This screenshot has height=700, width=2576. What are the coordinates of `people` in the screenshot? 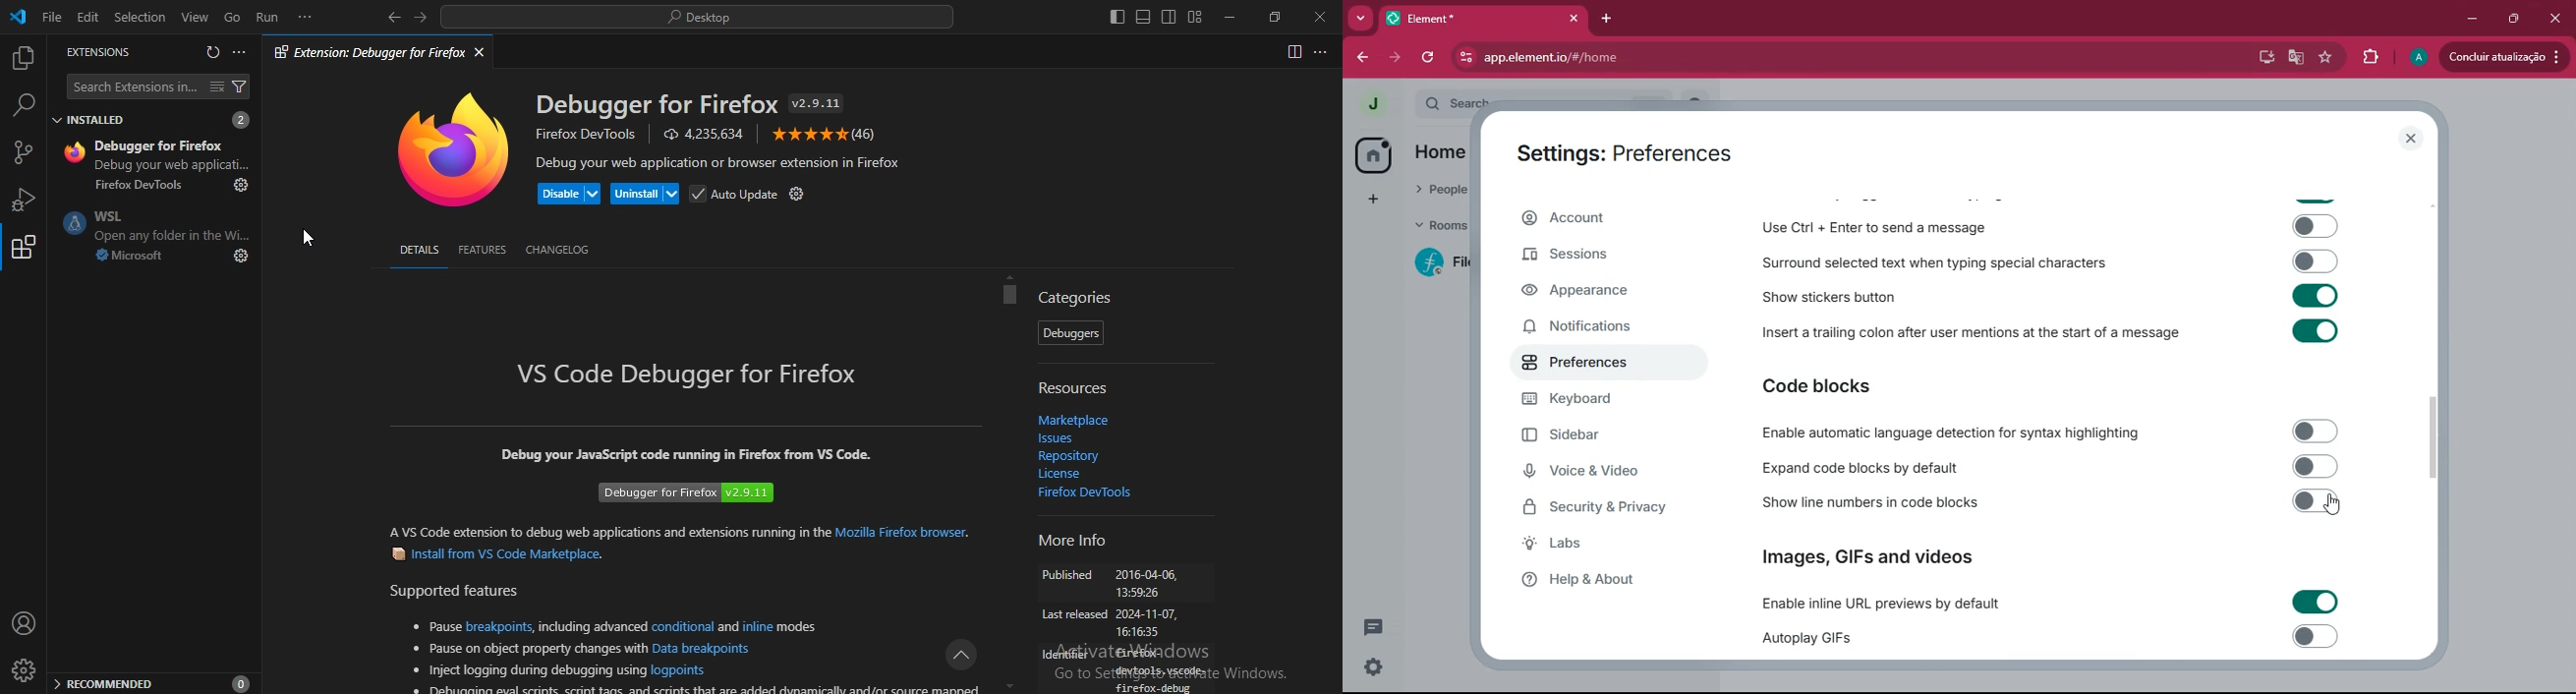 It's located at (1437, 188).